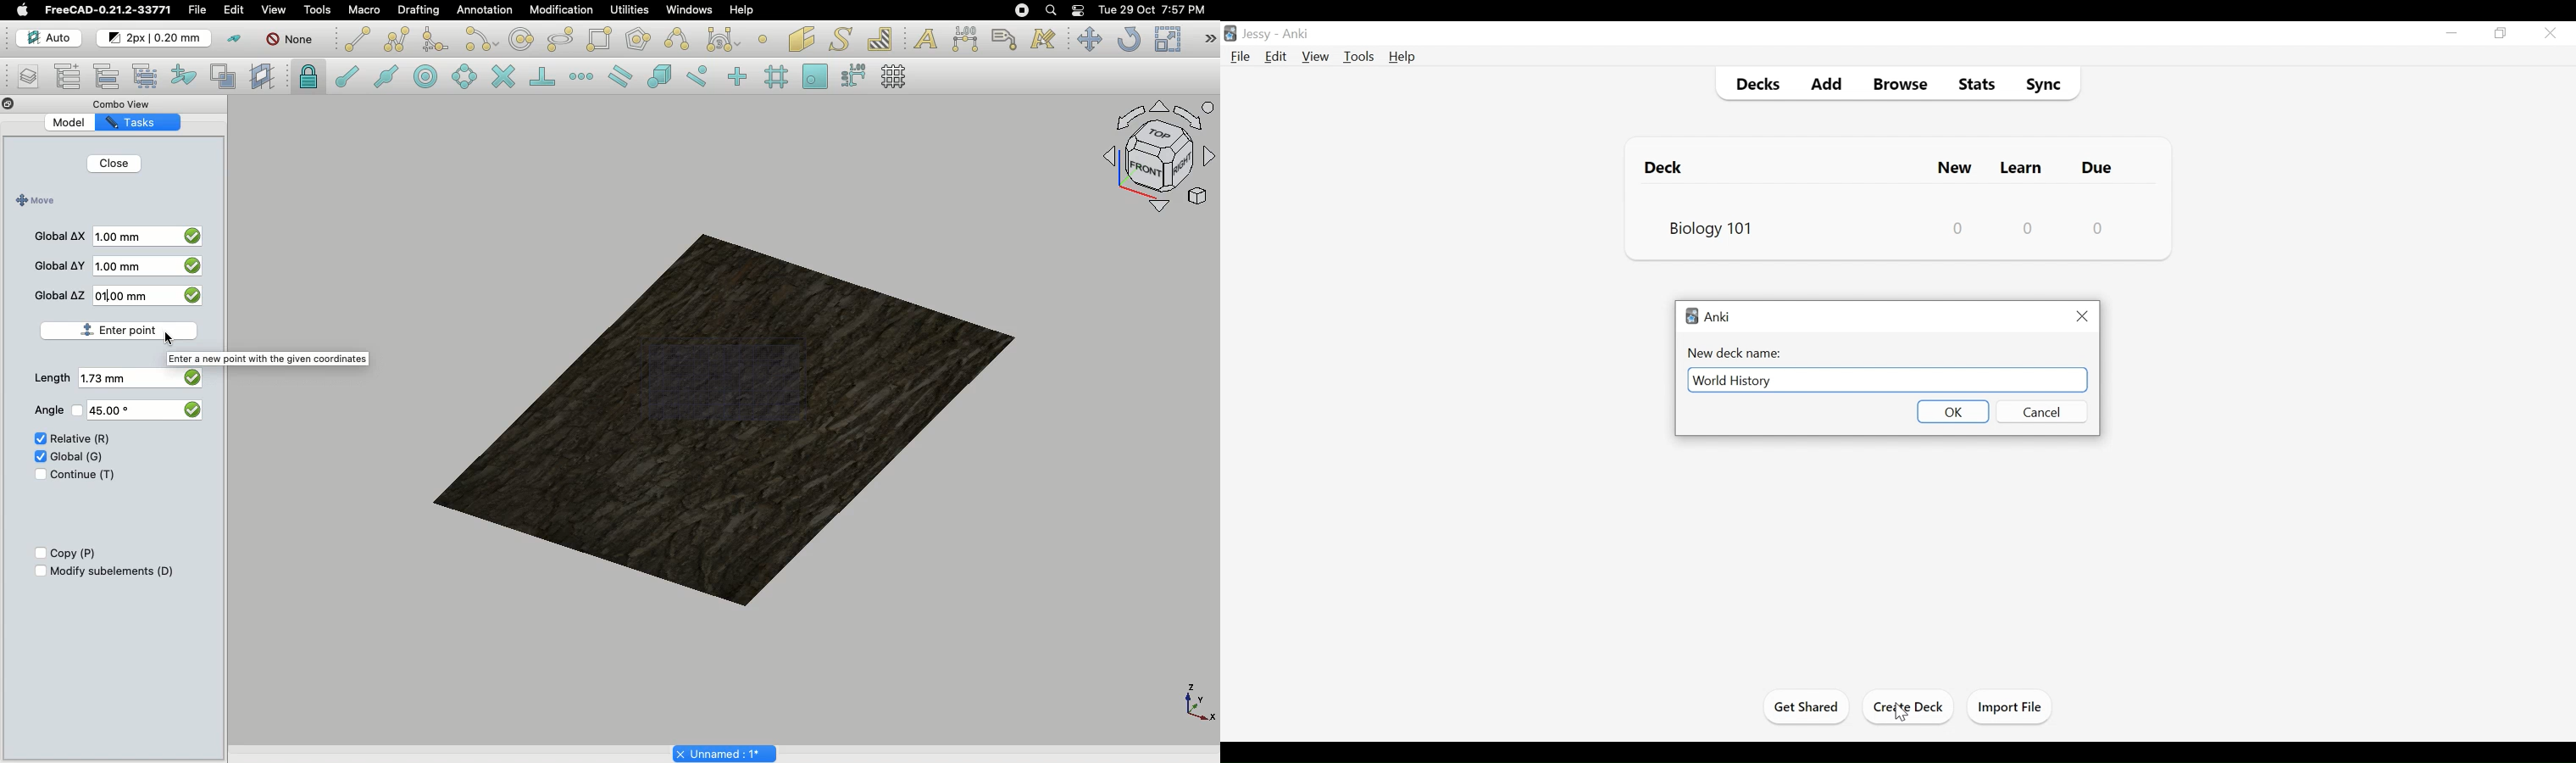  I want to click on Check, so click(39, 455).